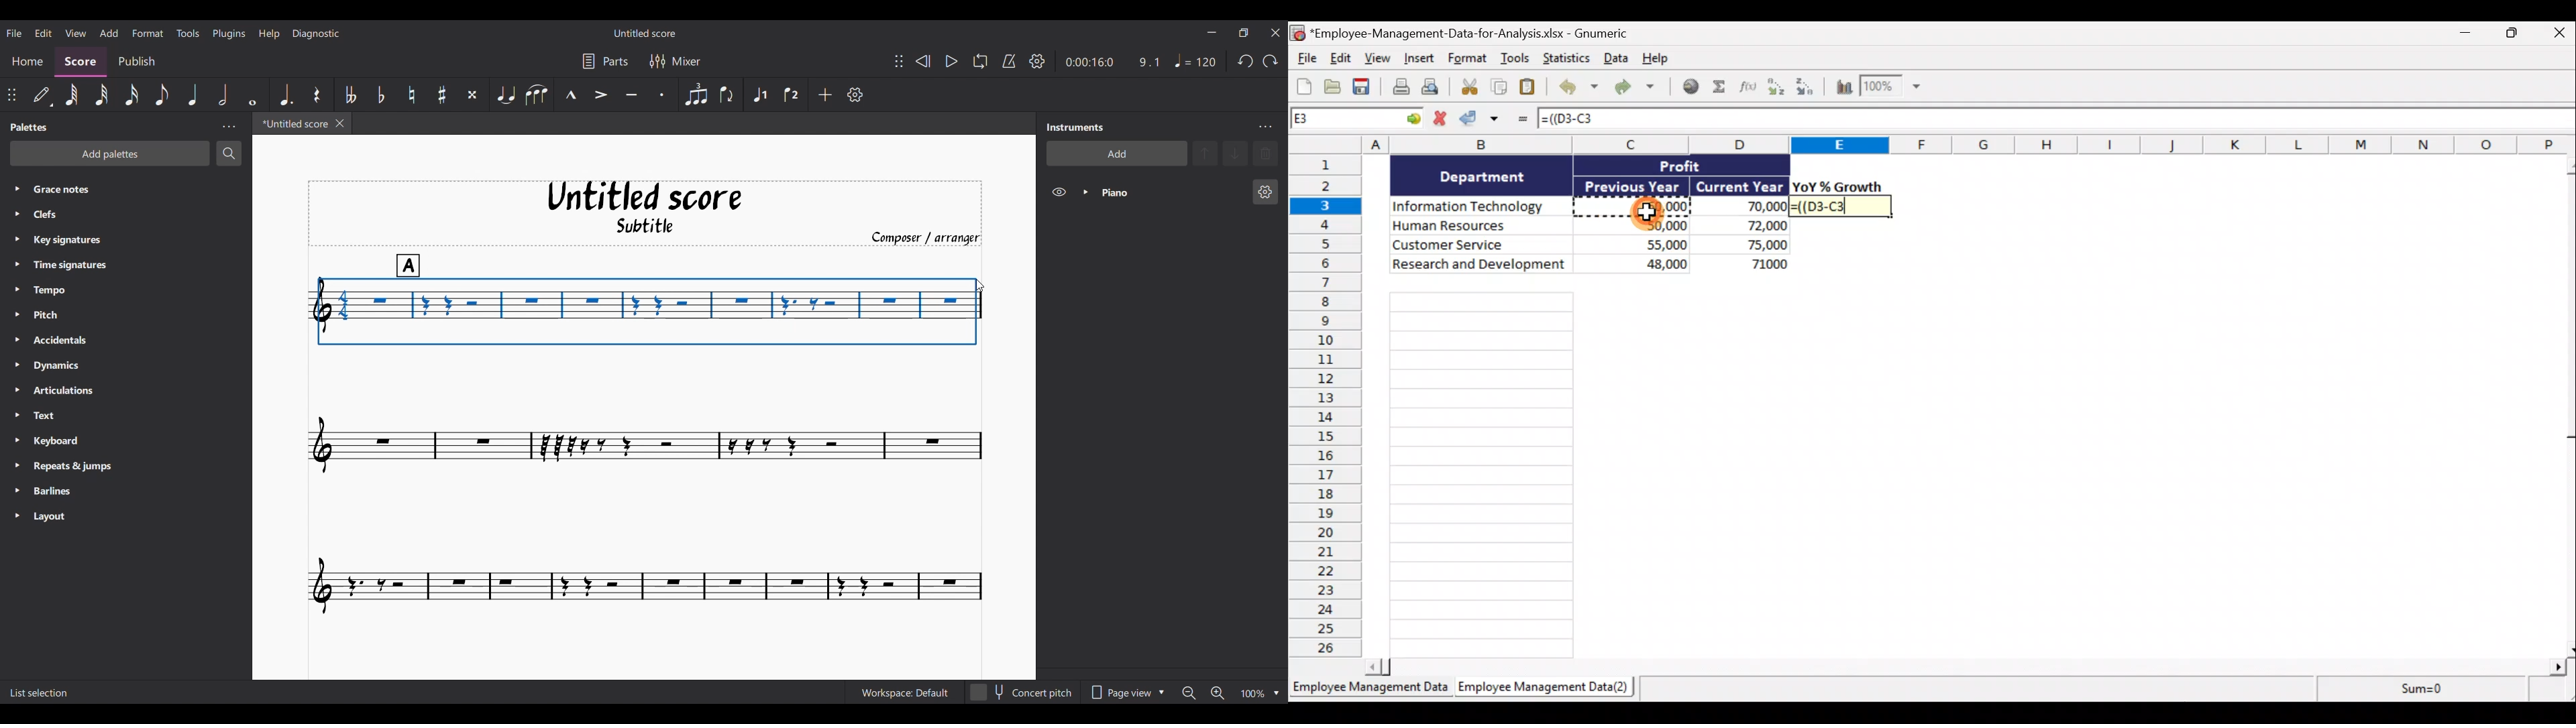  I want to click on sum=0, so click(2445, 690).